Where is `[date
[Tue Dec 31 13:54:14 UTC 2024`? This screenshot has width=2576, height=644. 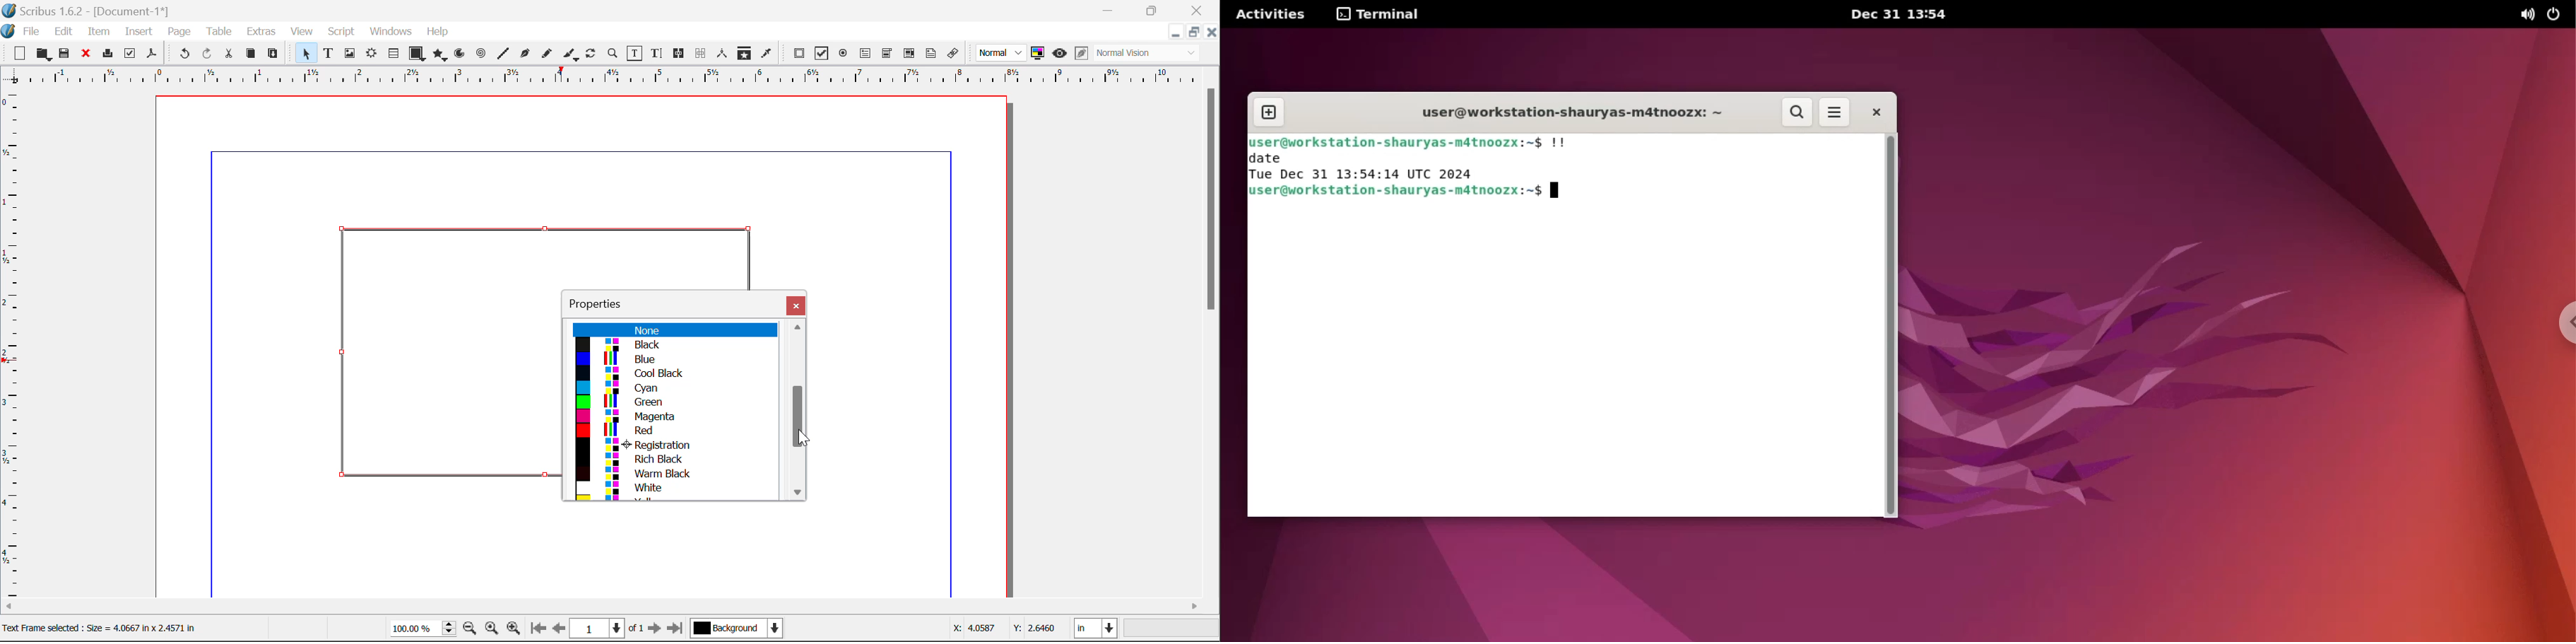
[date
[Tue Dec 31 13:54:14 UTC 2024 is located at coordinates (1378, 168).